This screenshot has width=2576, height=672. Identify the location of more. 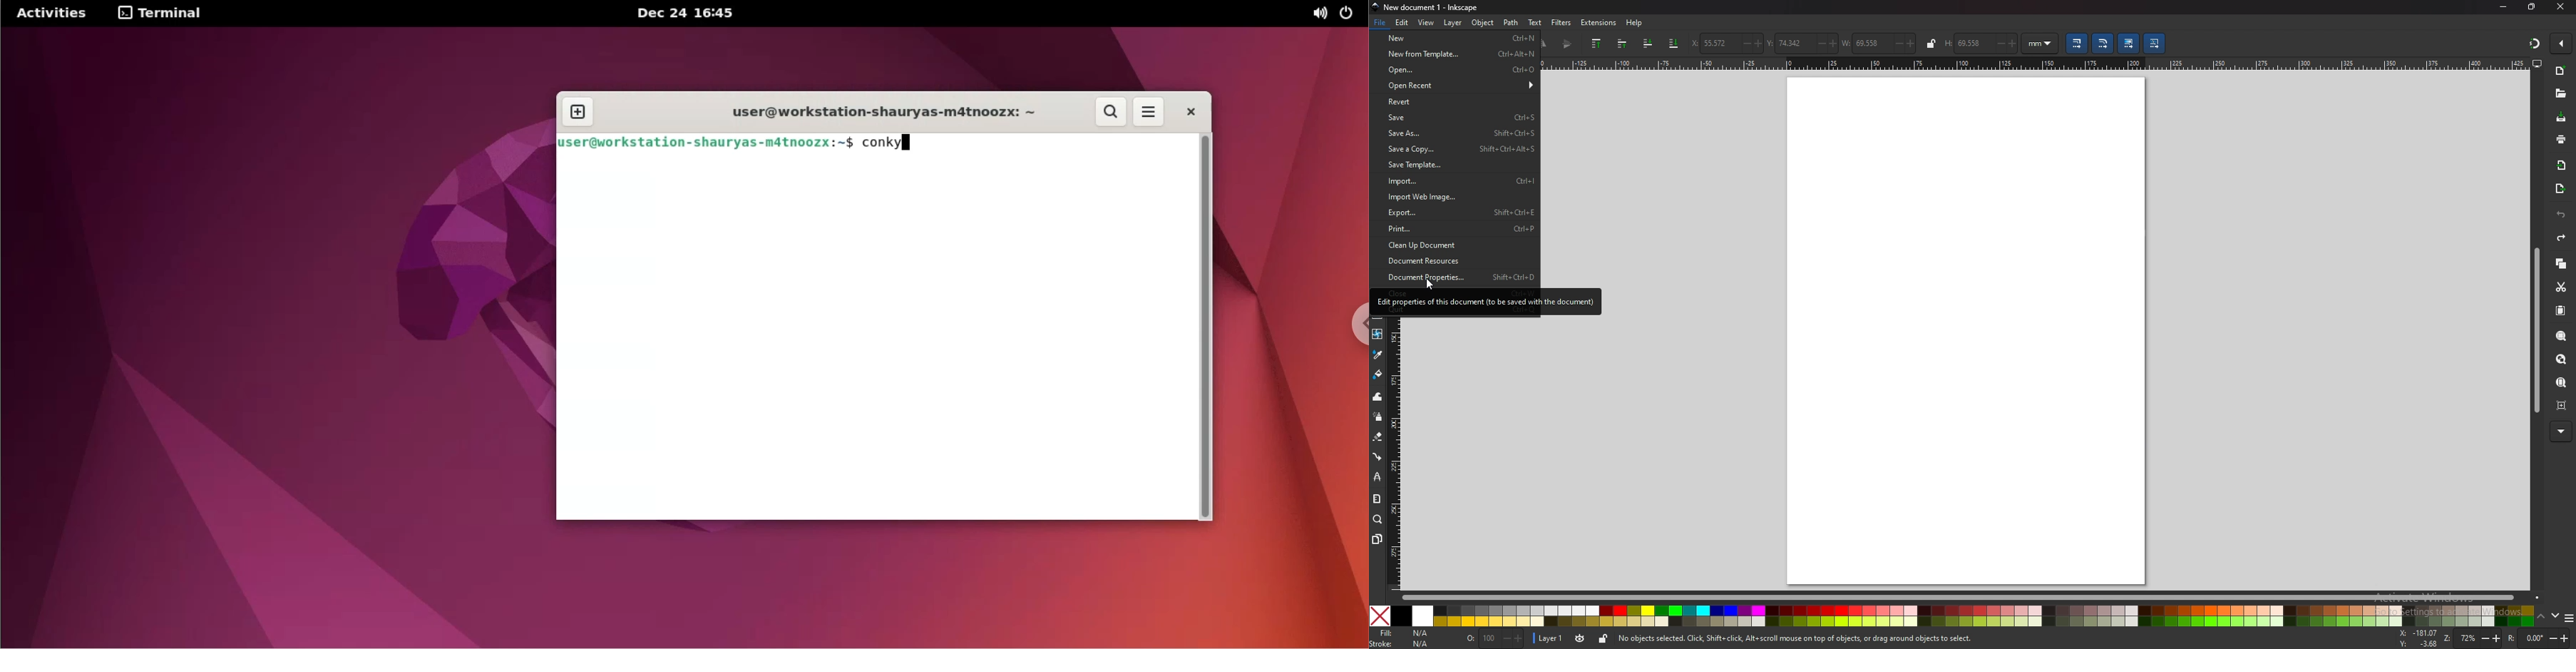
(2561, 433).